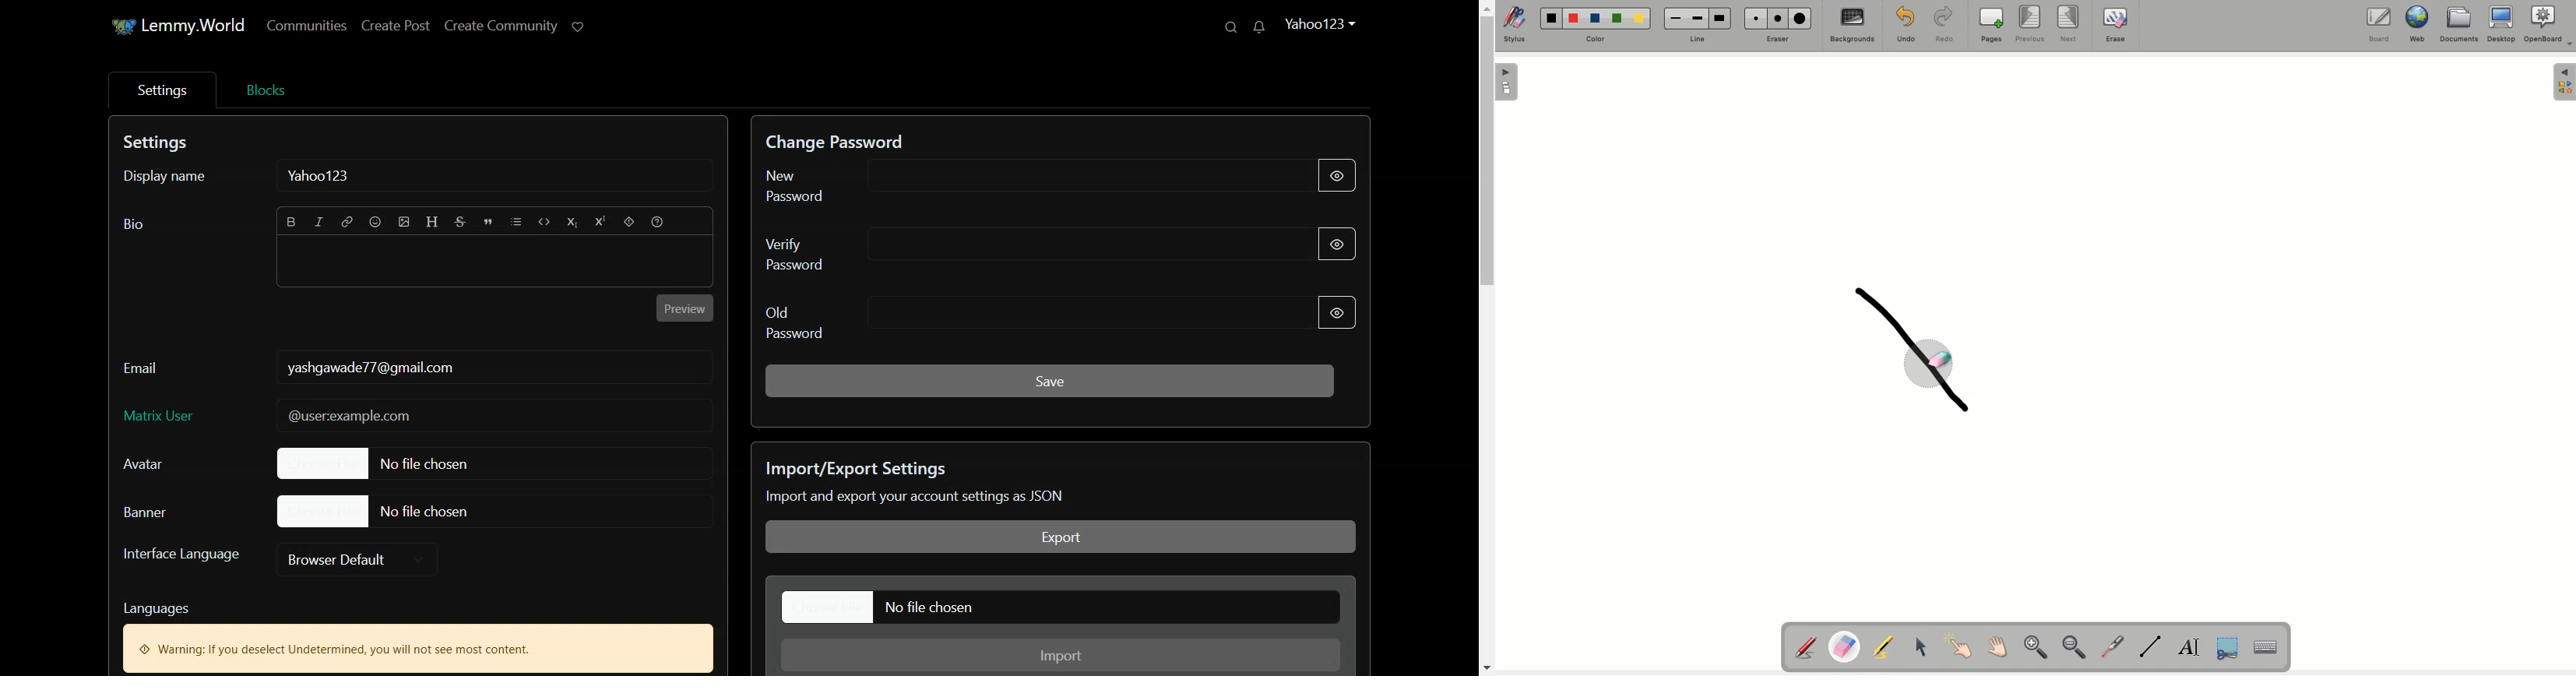 The image size is (2576, 700). What do you see at coordinates (1269, 28) in the screenshot?
I see `` at bounding box center [1269, 28].